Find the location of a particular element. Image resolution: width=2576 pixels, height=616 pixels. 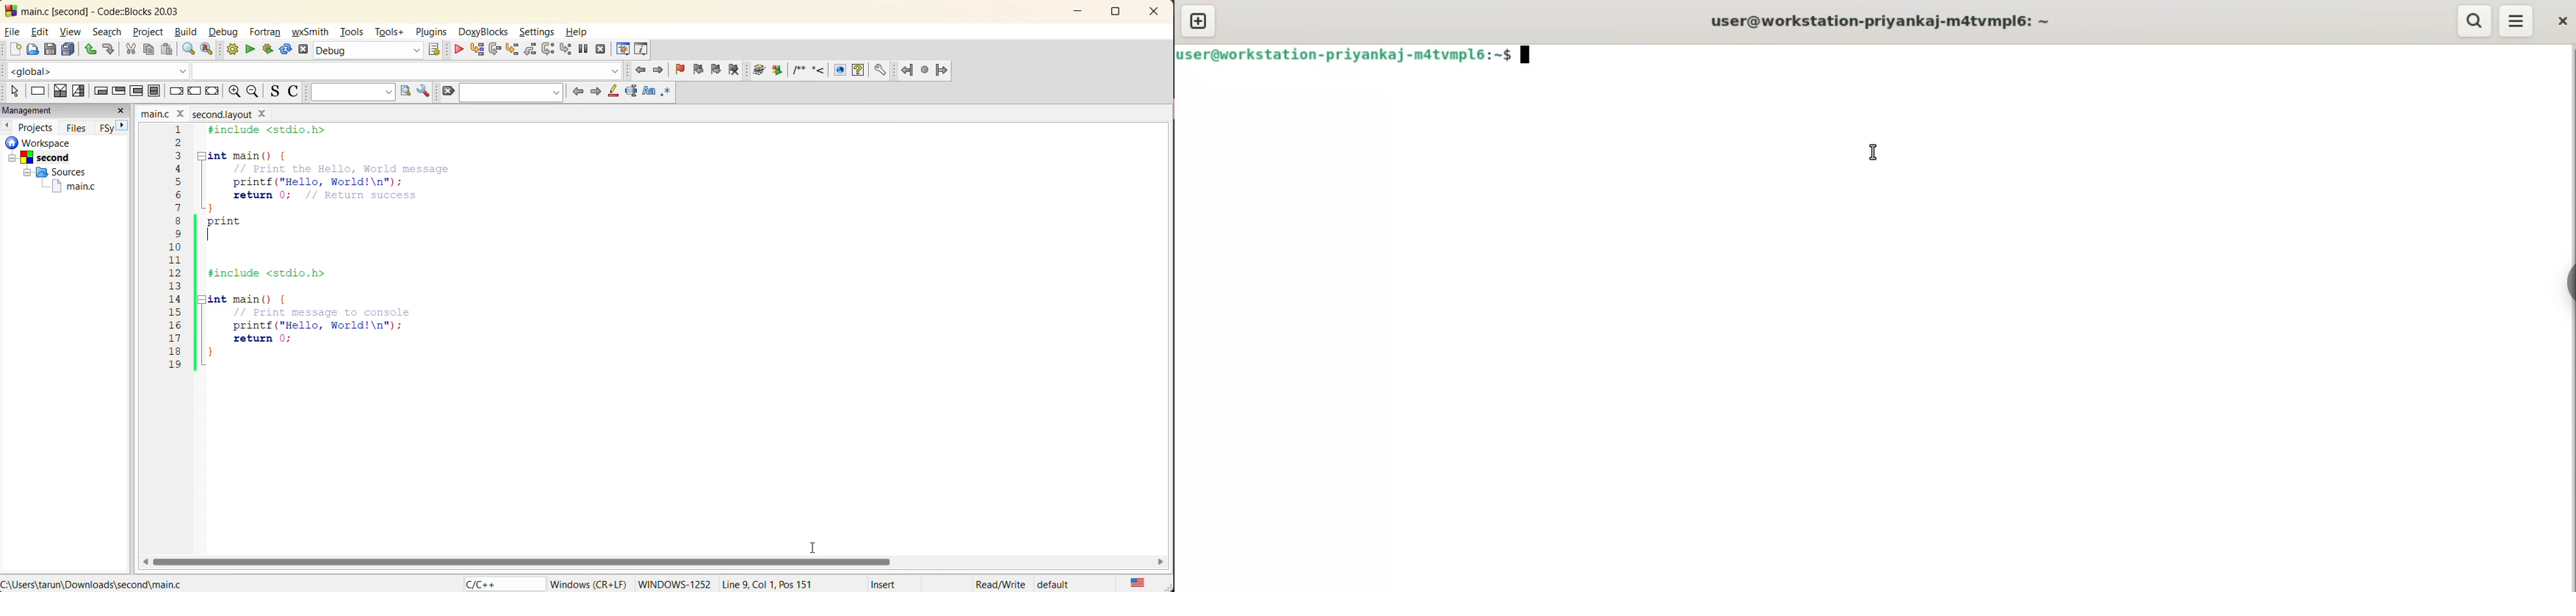

tools+ is located at coordinates (391, 31).